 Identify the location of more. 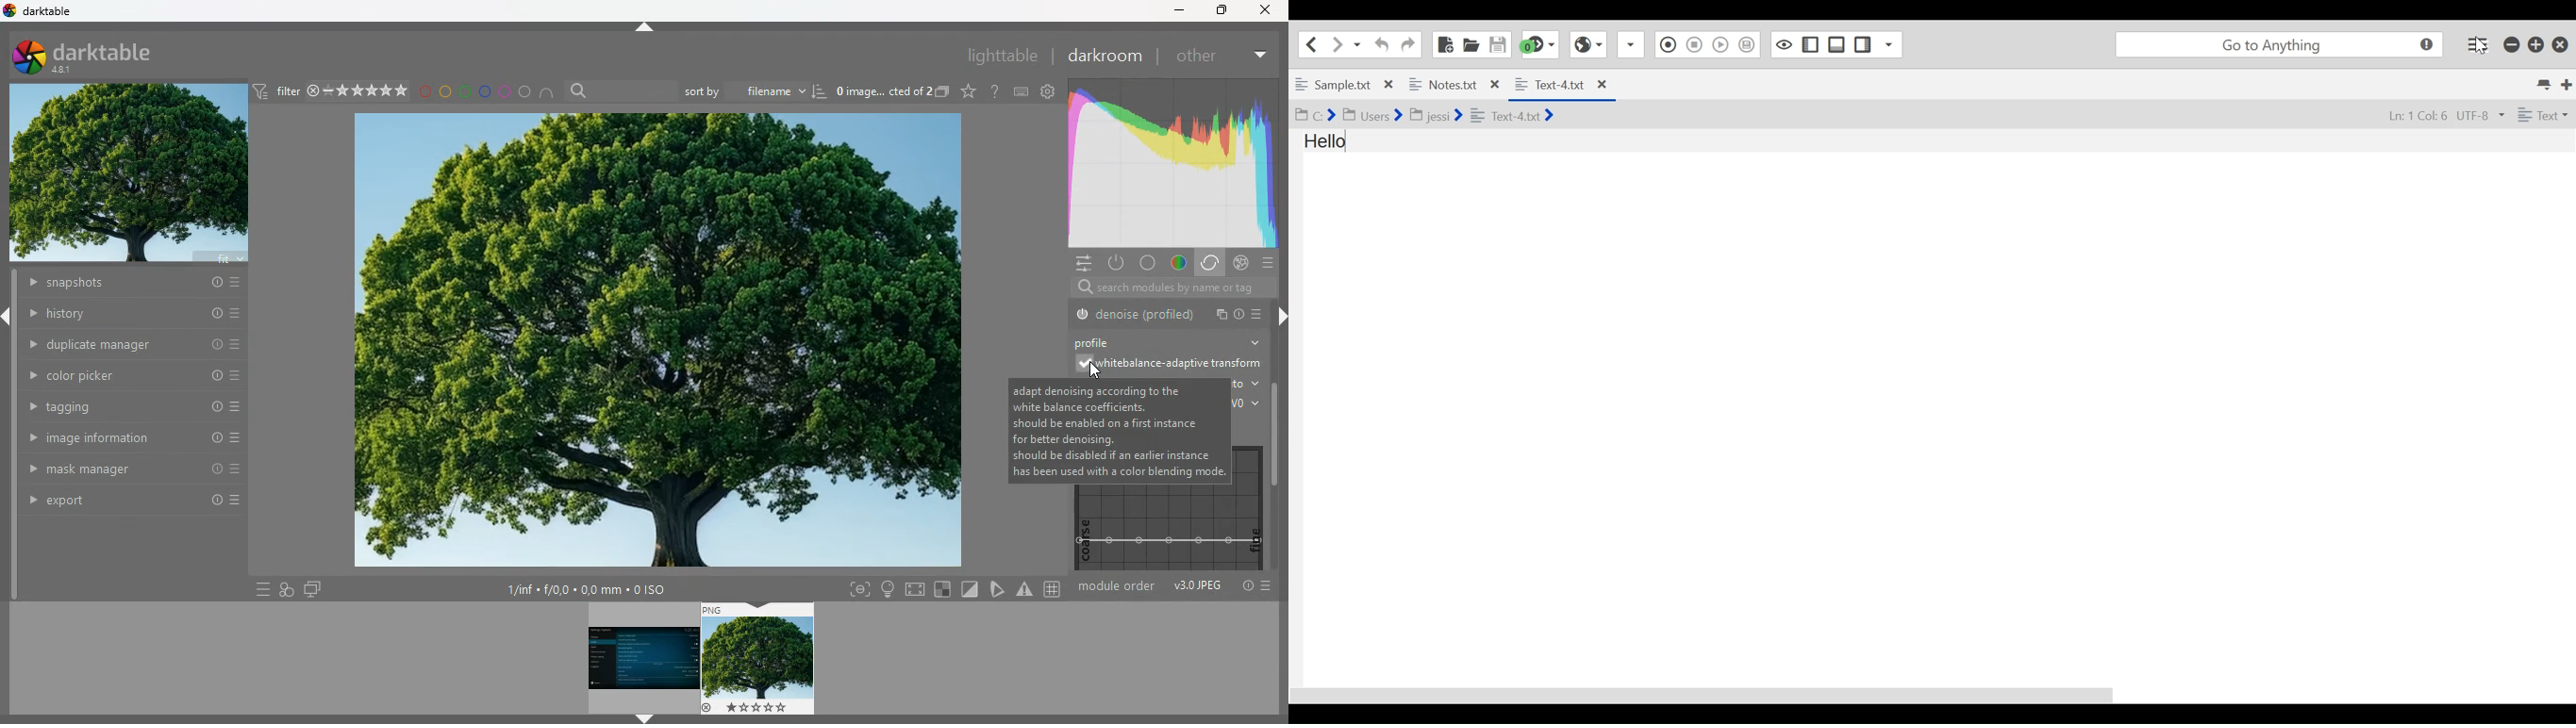
(1262, 52).